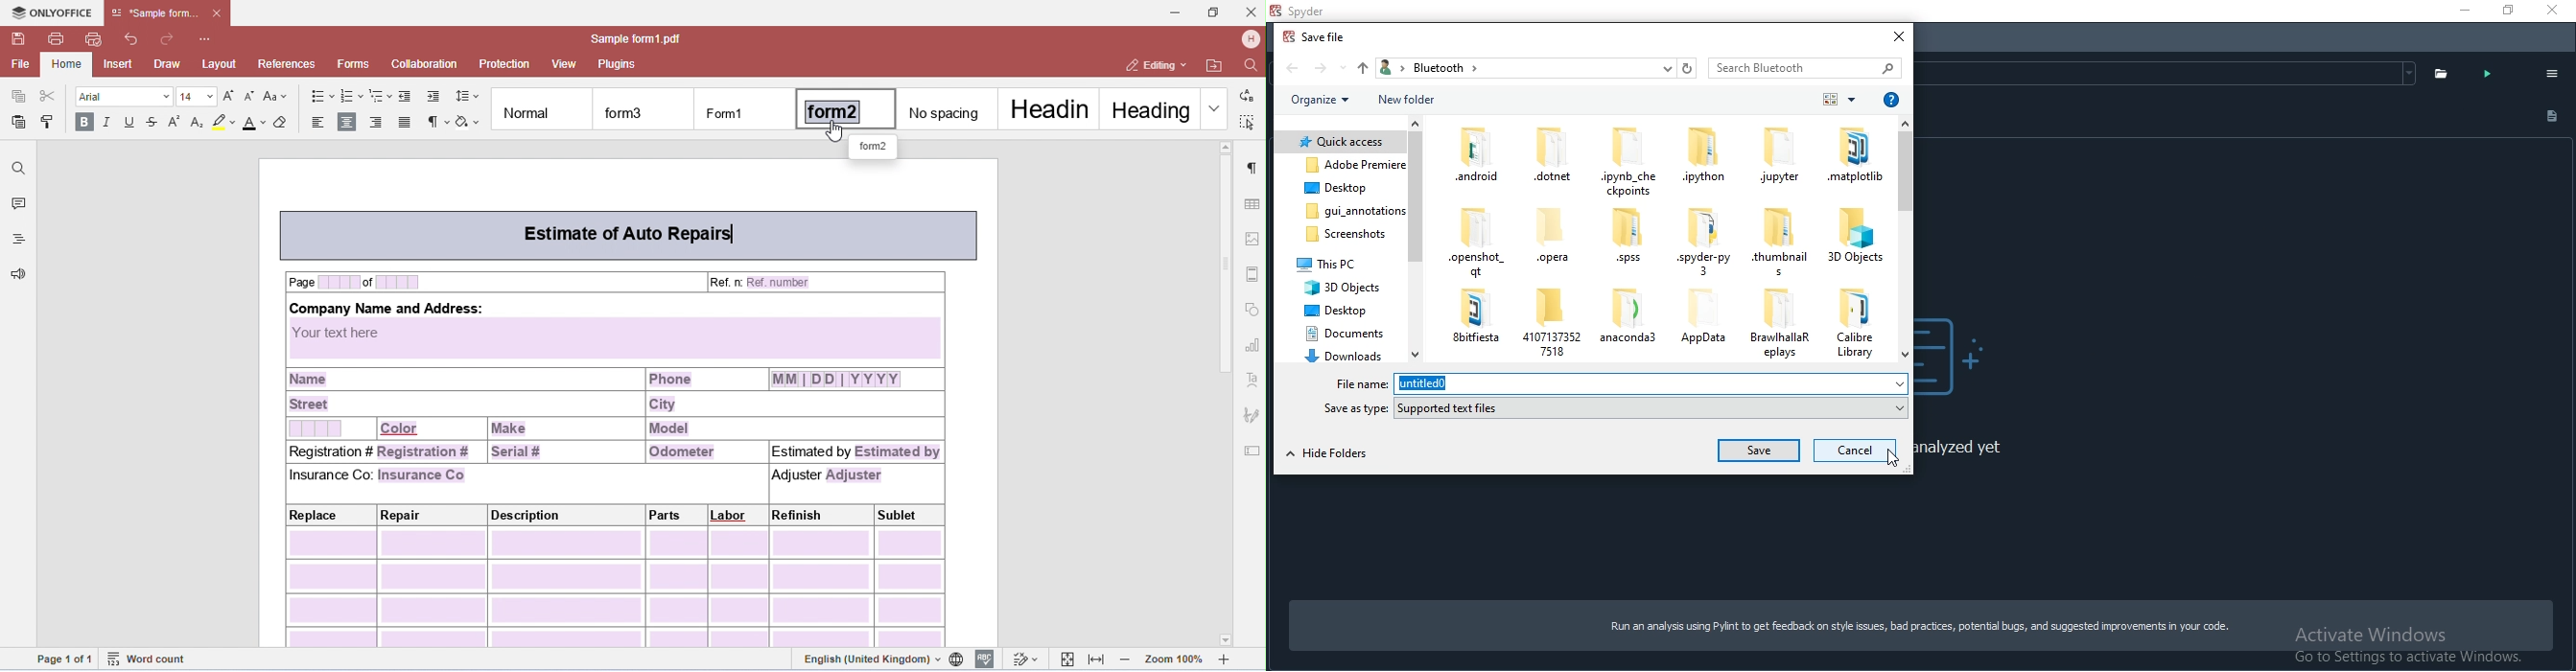  Describe the element at coordinates (1338, 142) in the screenshot. I see `folder 1` at that location.